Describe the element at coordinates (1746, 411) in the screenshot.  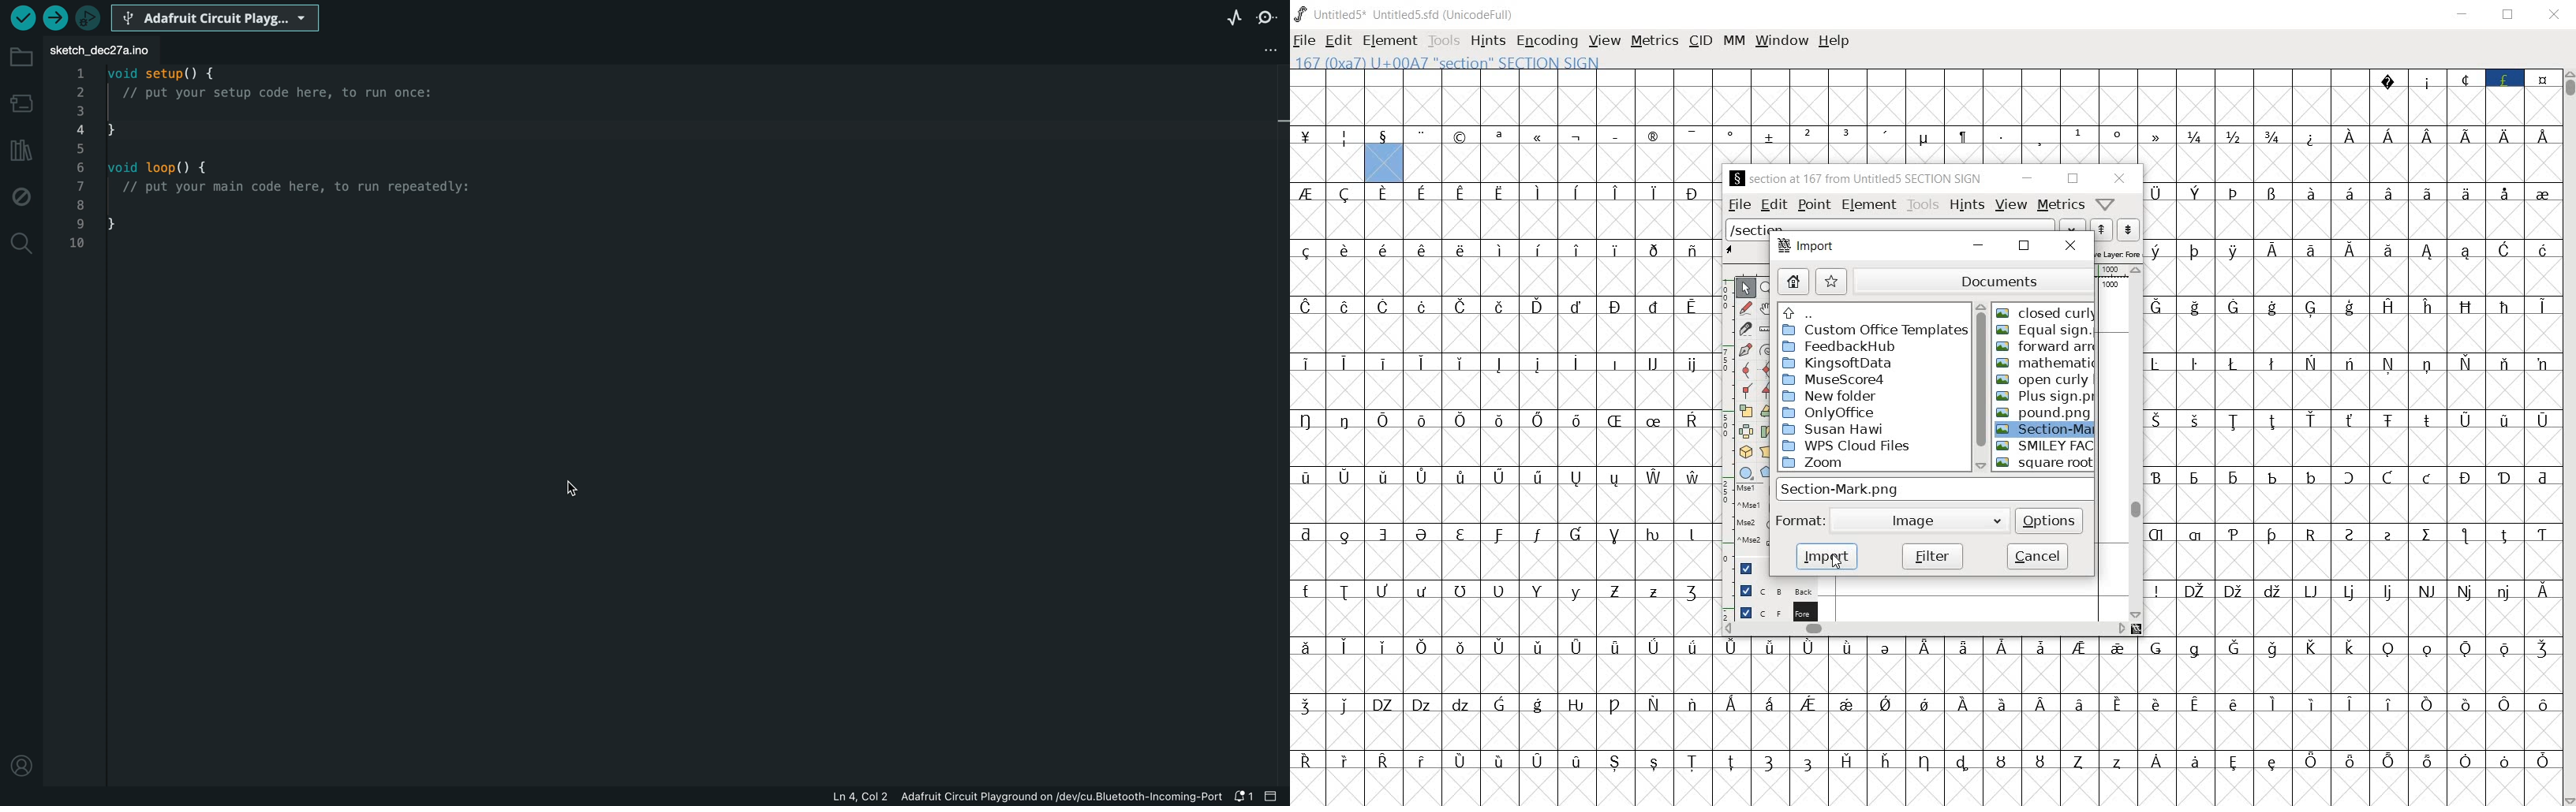
I see `scale the selection` at that location.